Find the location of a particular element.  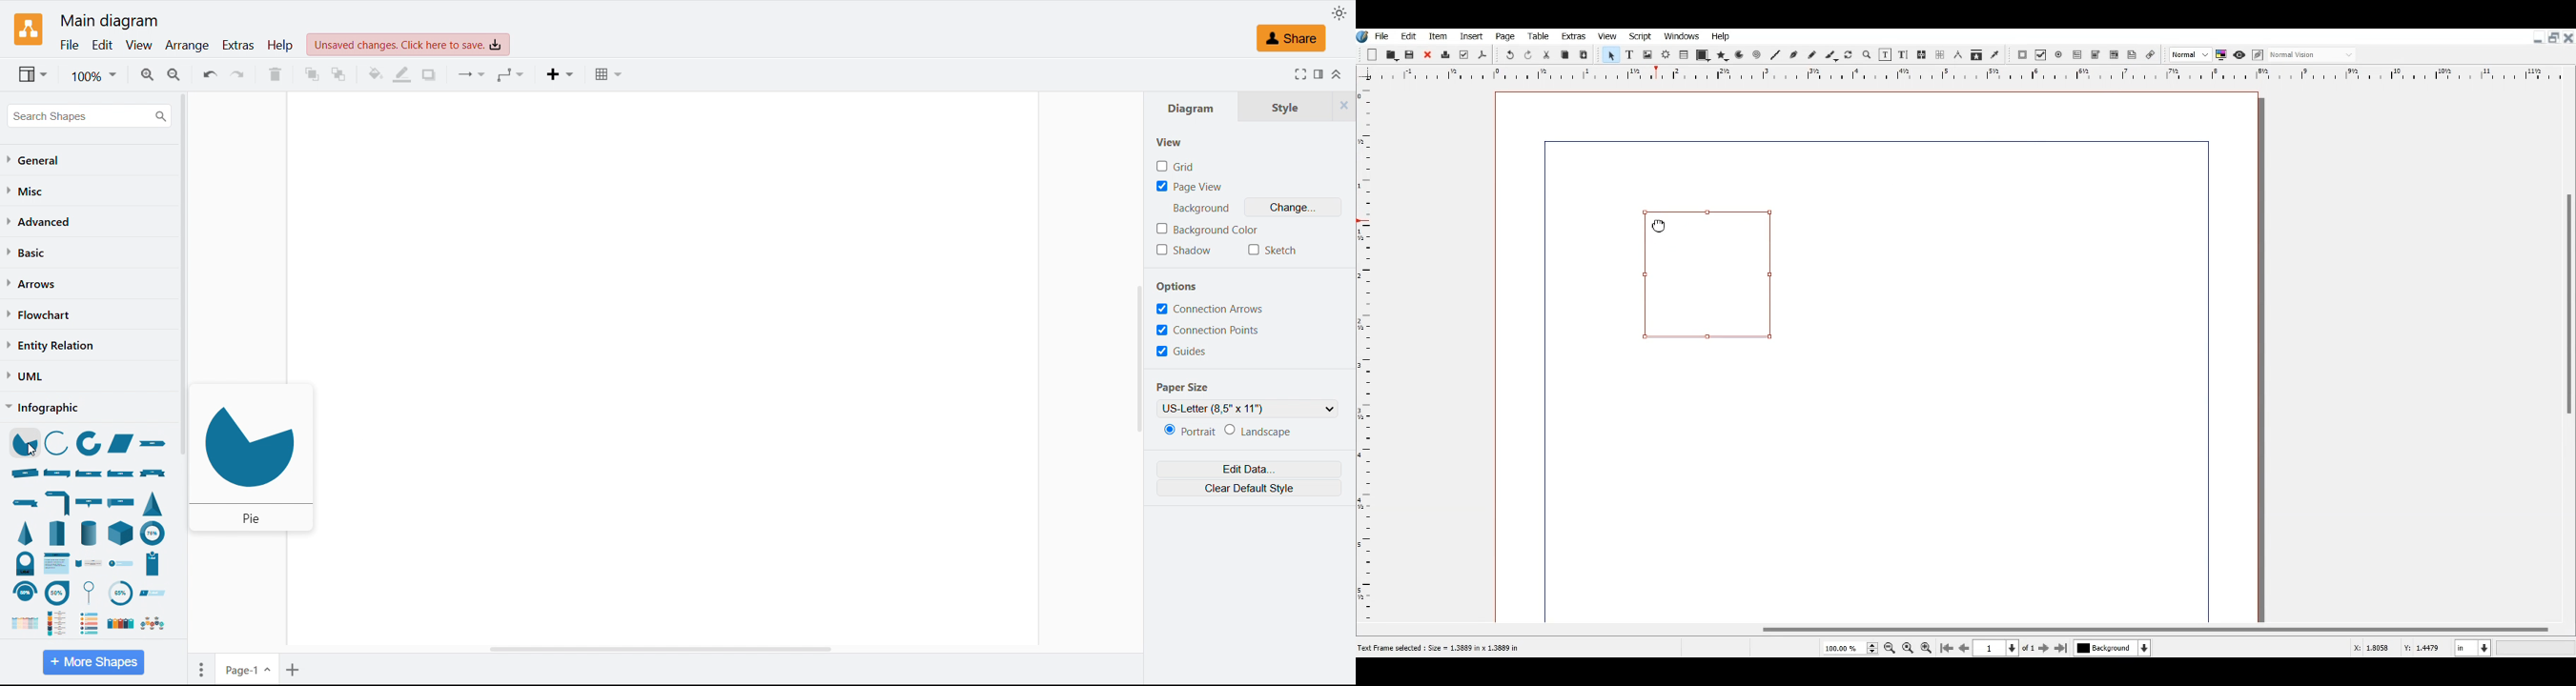

Delete is located at coordinates (1444, 55).